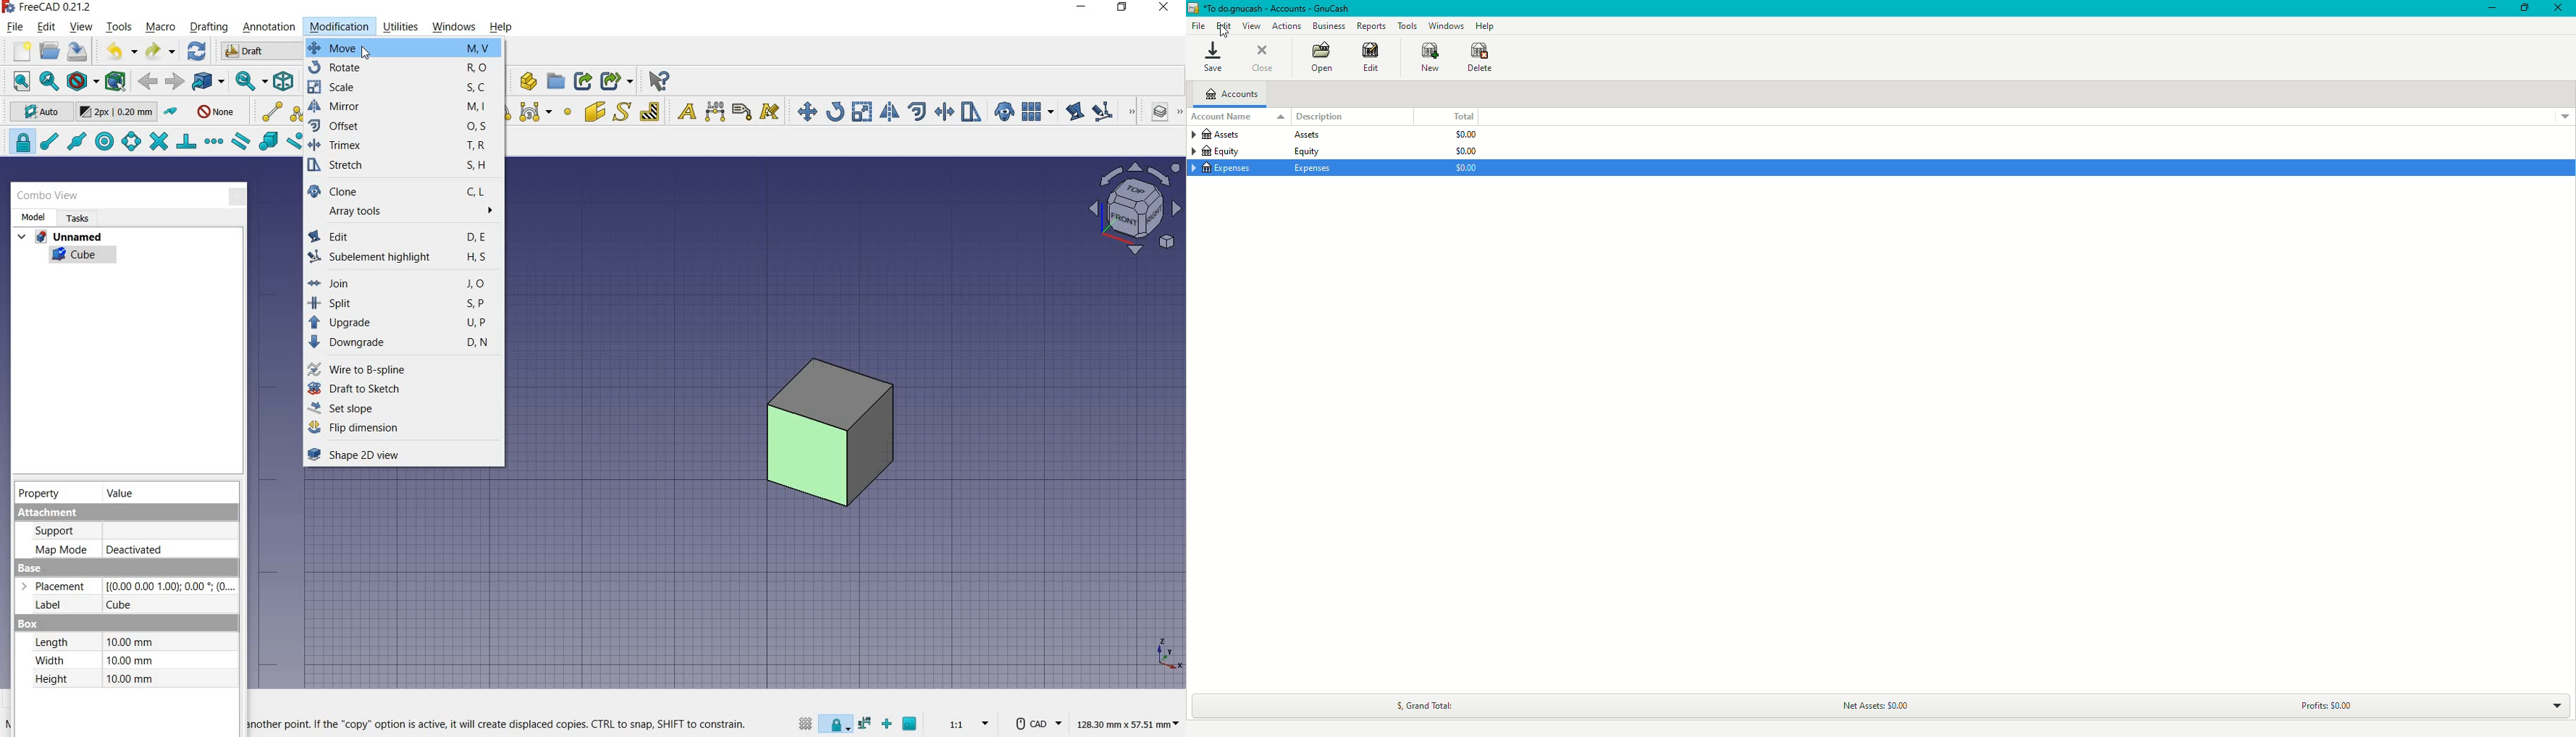 This screenshot has width=2576, height=756. I want to click on upgrade, so click(405, 323).